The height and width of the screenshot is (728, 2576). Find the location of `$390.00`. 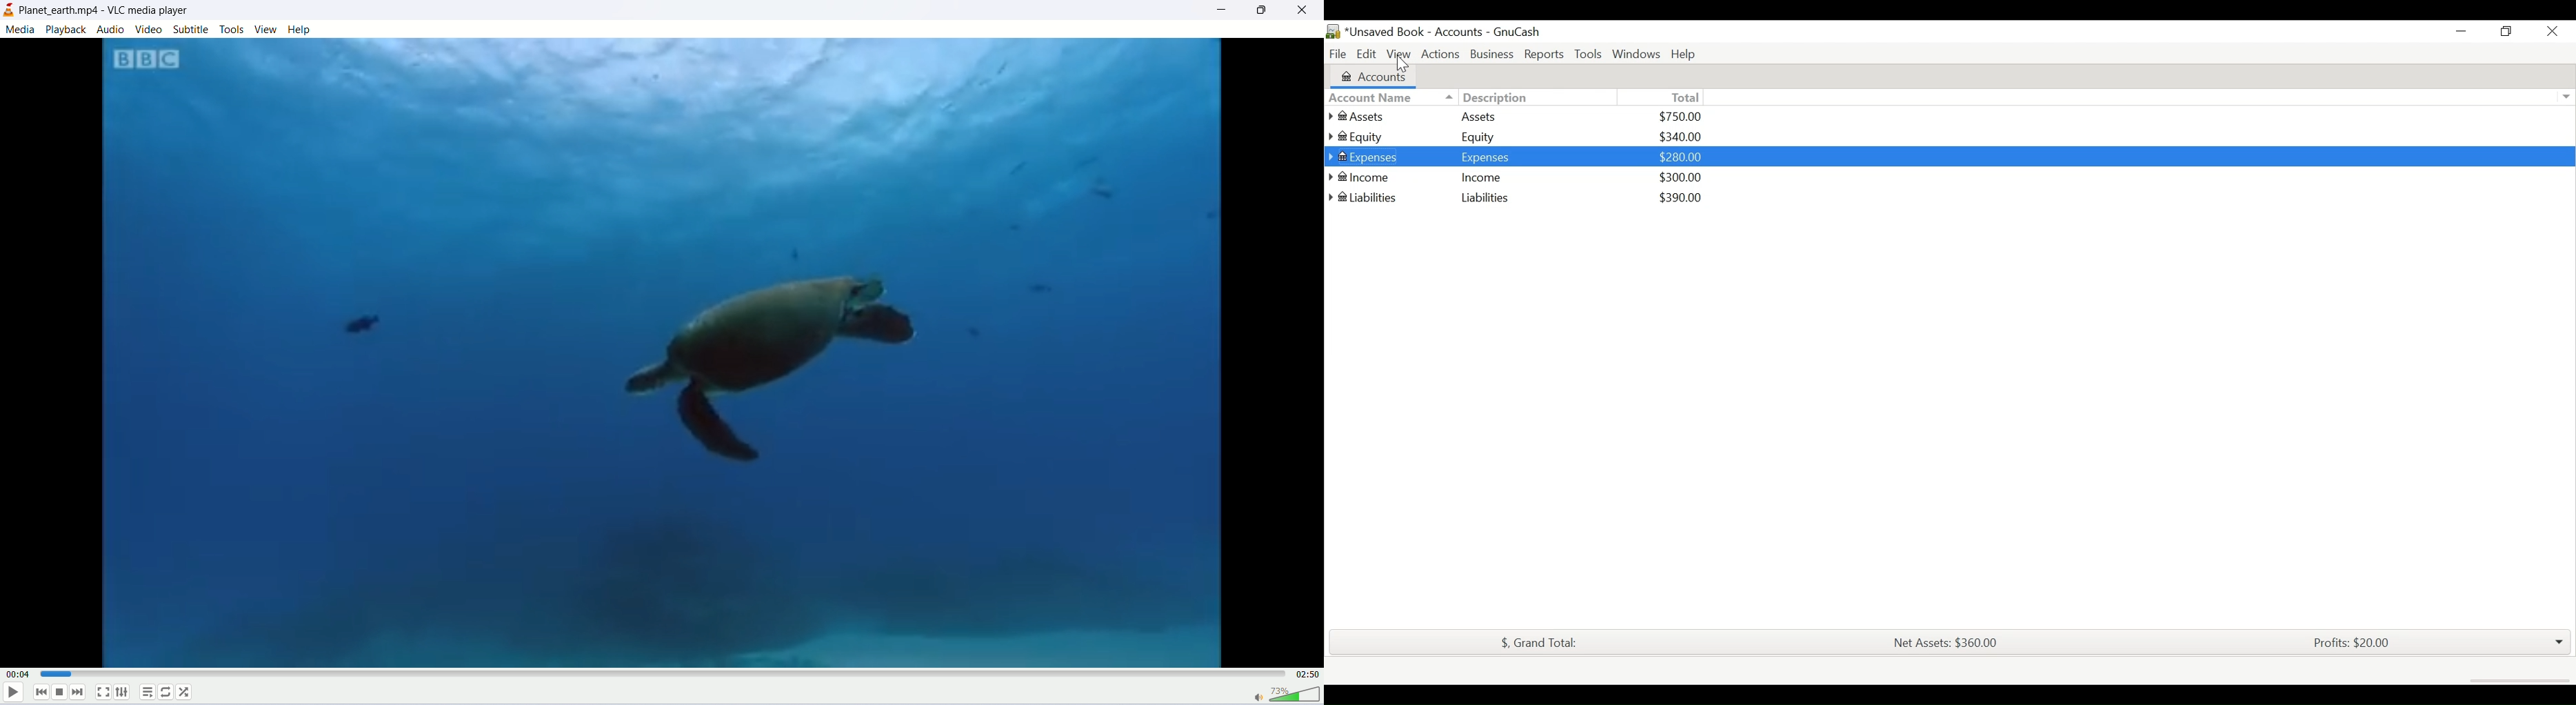

$390.00 is located at coordinates (1683, 198).